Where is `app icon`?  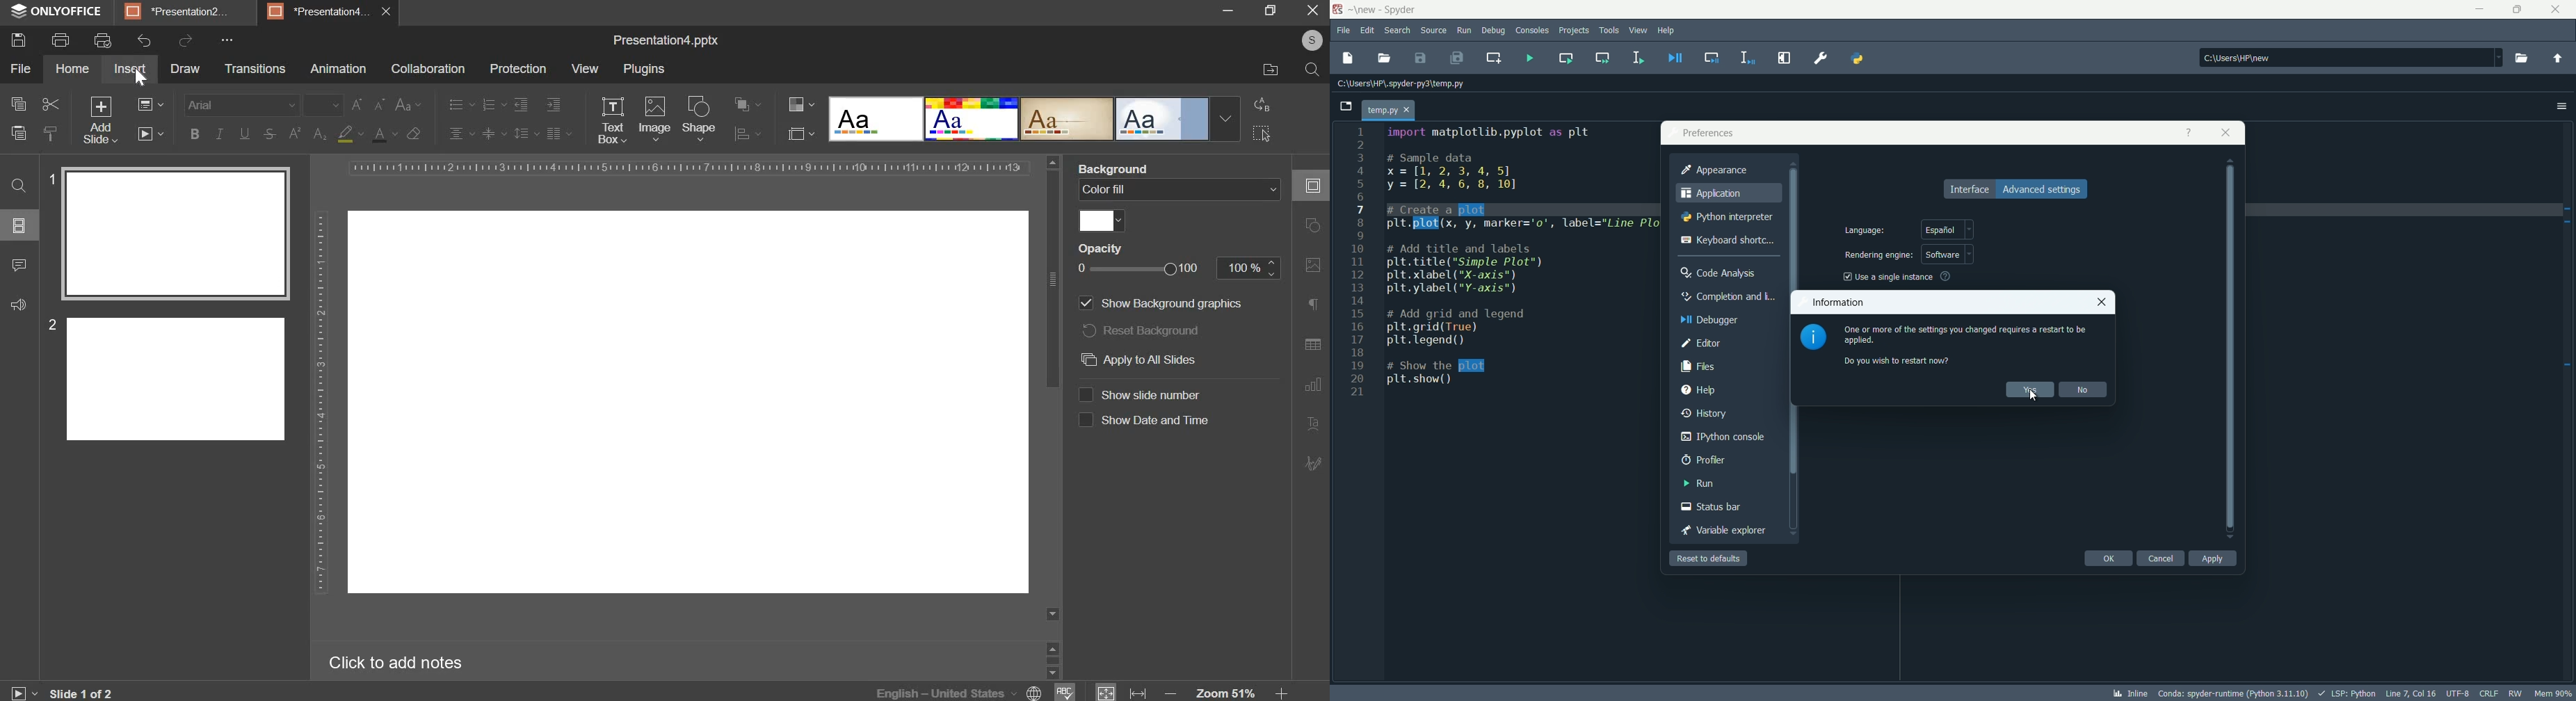 app icon is located at coordinates (1339, 11).